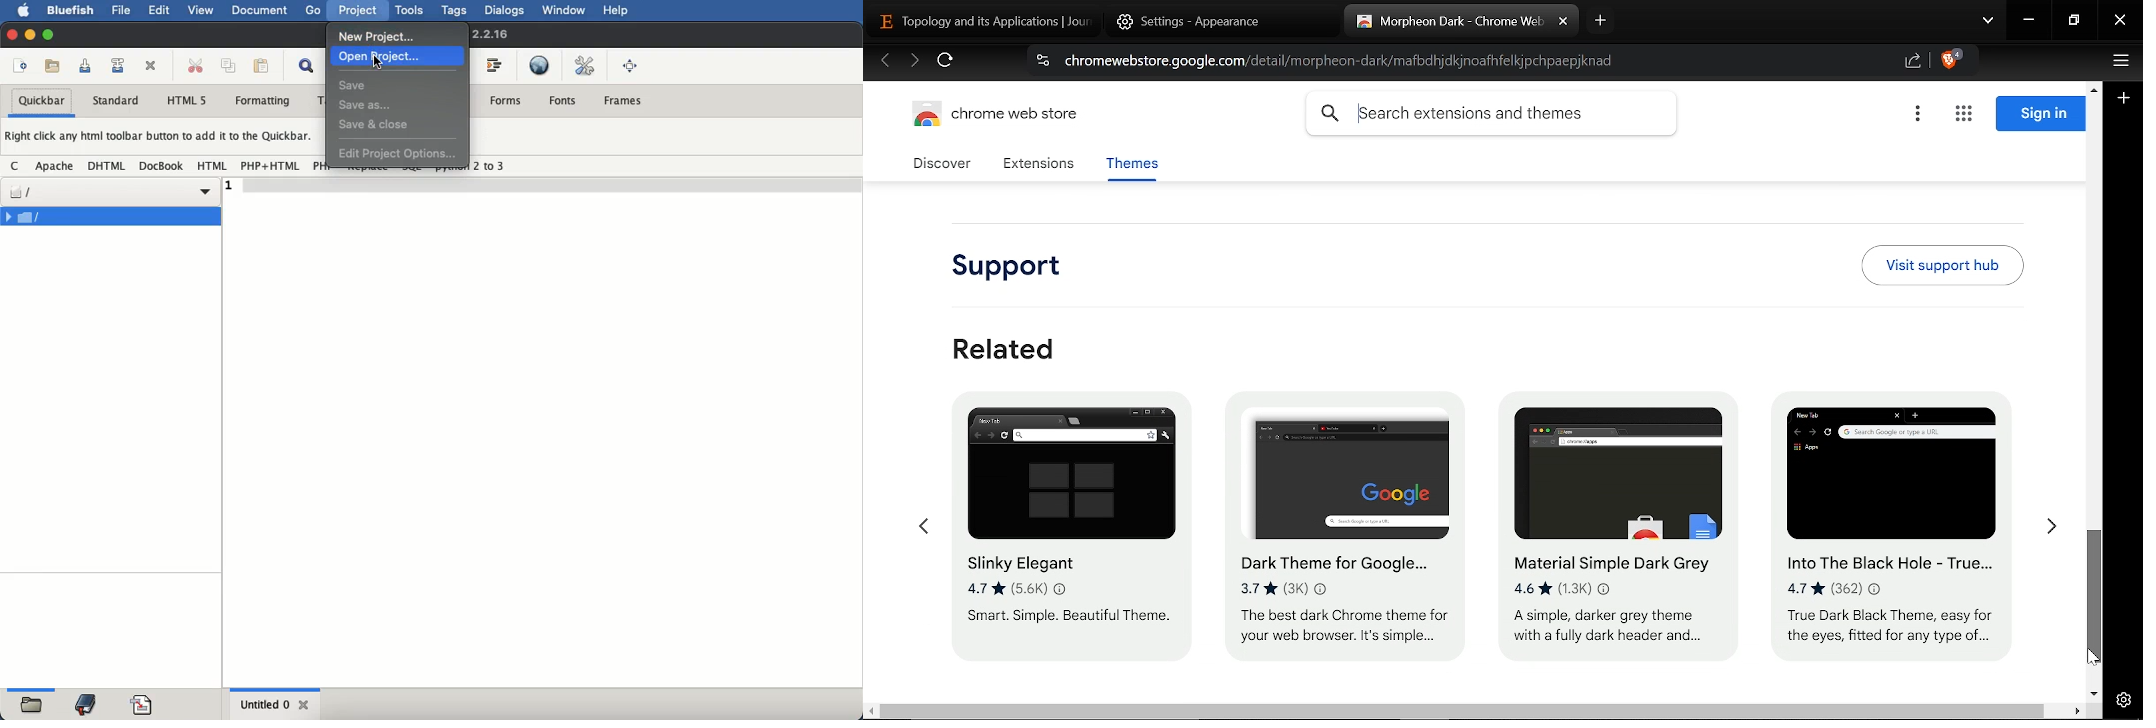 The height and width of the screenshot is (728, 2156). Describe the element at coordinates (1038, 165) in the screenshot. I see `Extensions` at that location.